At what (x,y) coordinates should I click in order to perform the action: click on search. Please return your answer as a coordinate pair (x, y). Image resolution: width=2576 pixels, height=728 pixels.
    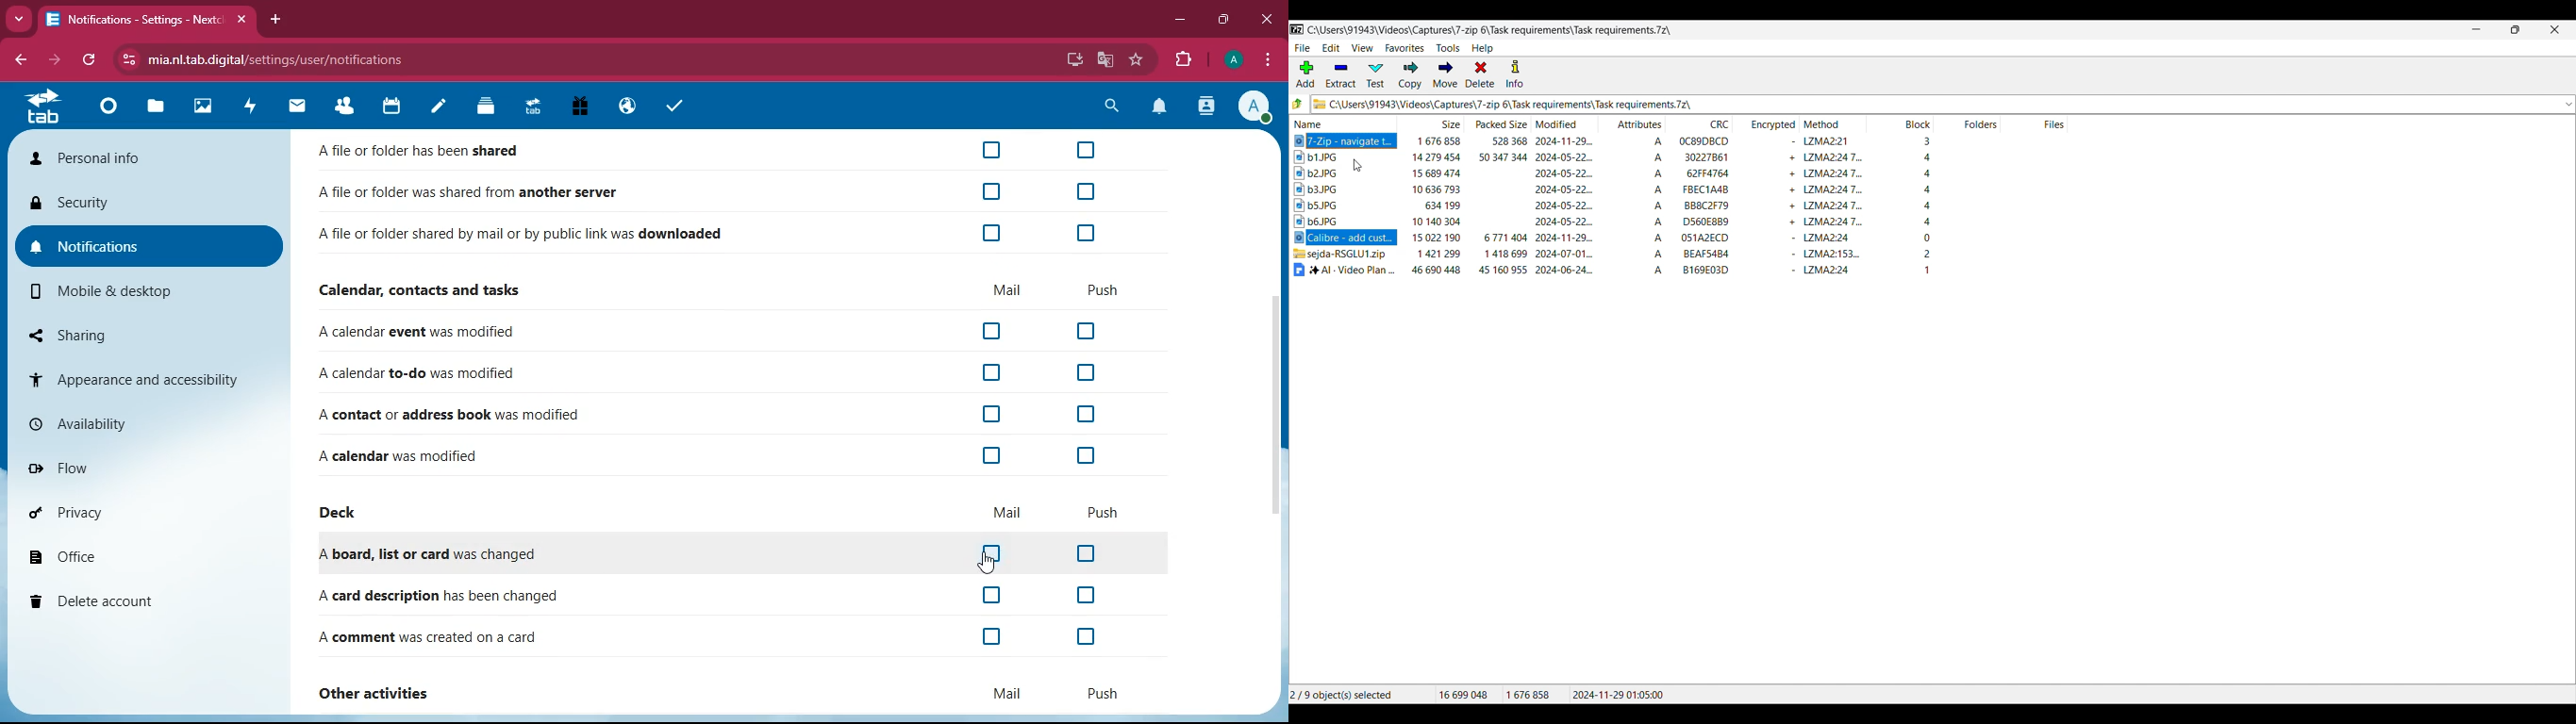
    Looking at the image, I should click on (1111, 105).